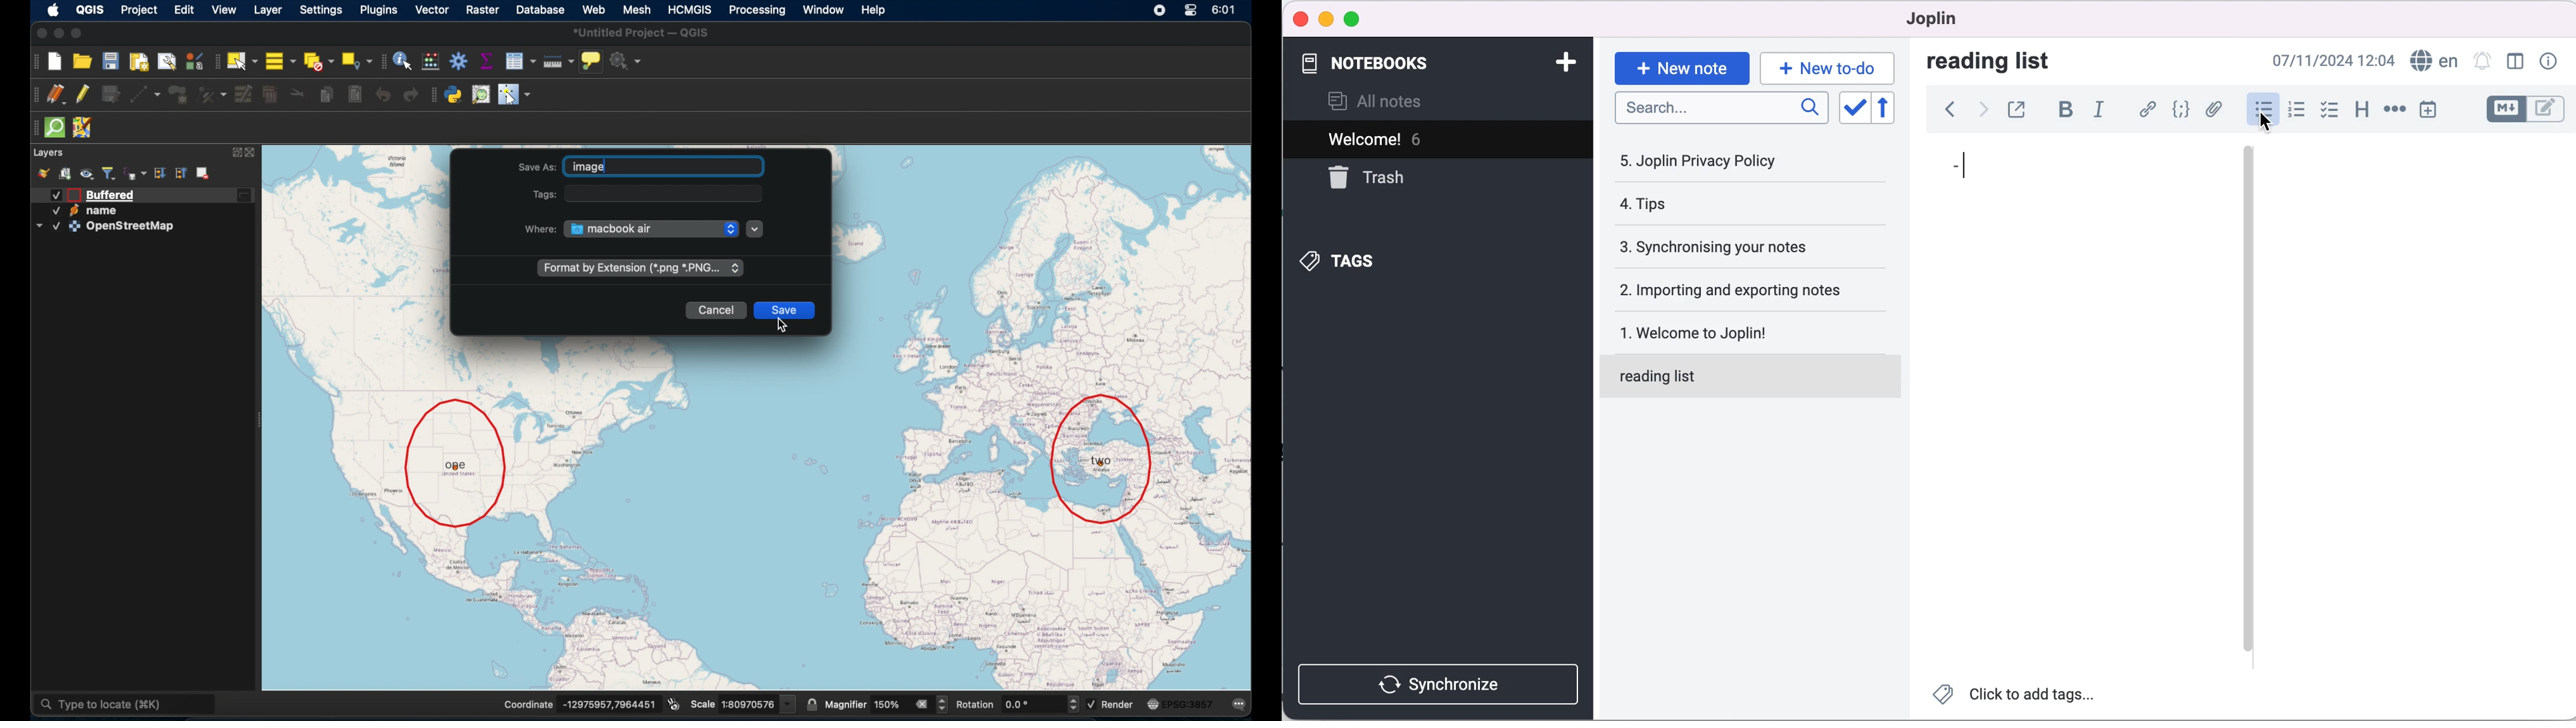 Image resolution: width=2576 pixels, height=728 pixels. Describe the element at coordinates (206, 174) in the screenshot. I see `remove layer/group` at that location.